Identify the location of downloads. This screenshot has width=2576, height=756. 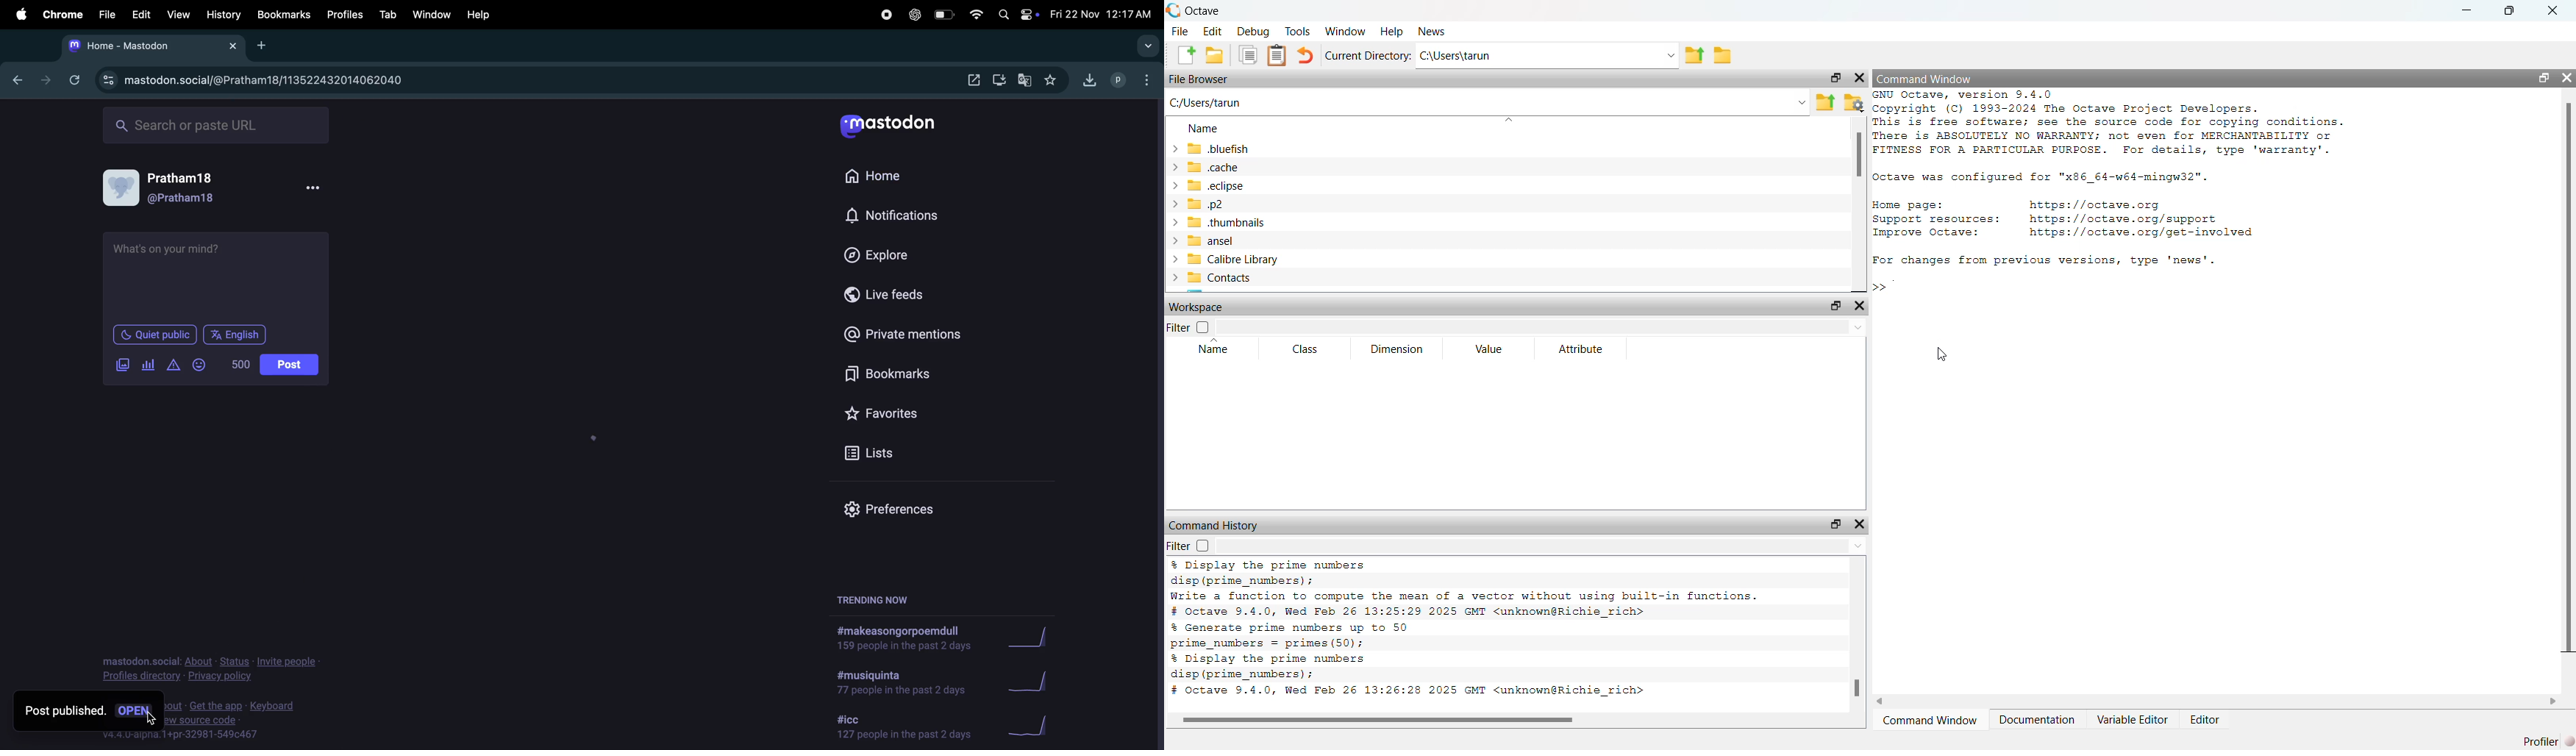
(1000, 79).